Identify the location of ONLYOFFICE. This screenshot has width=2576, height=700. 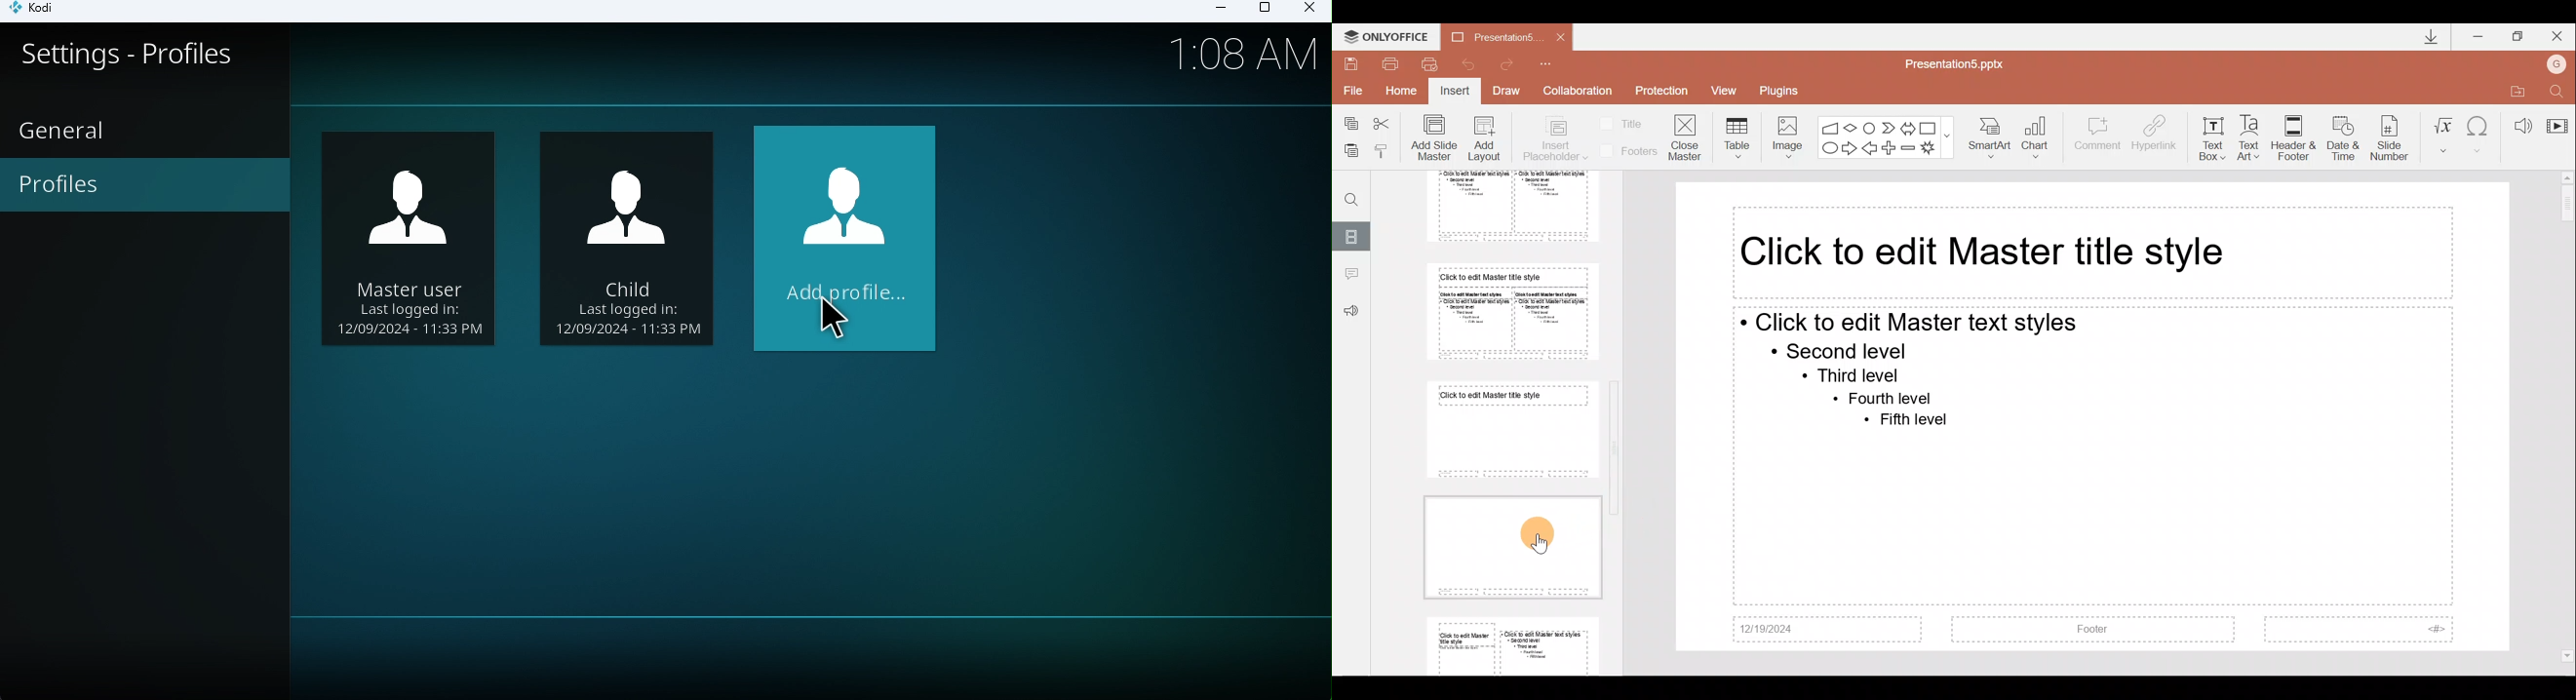
(1386, 34).